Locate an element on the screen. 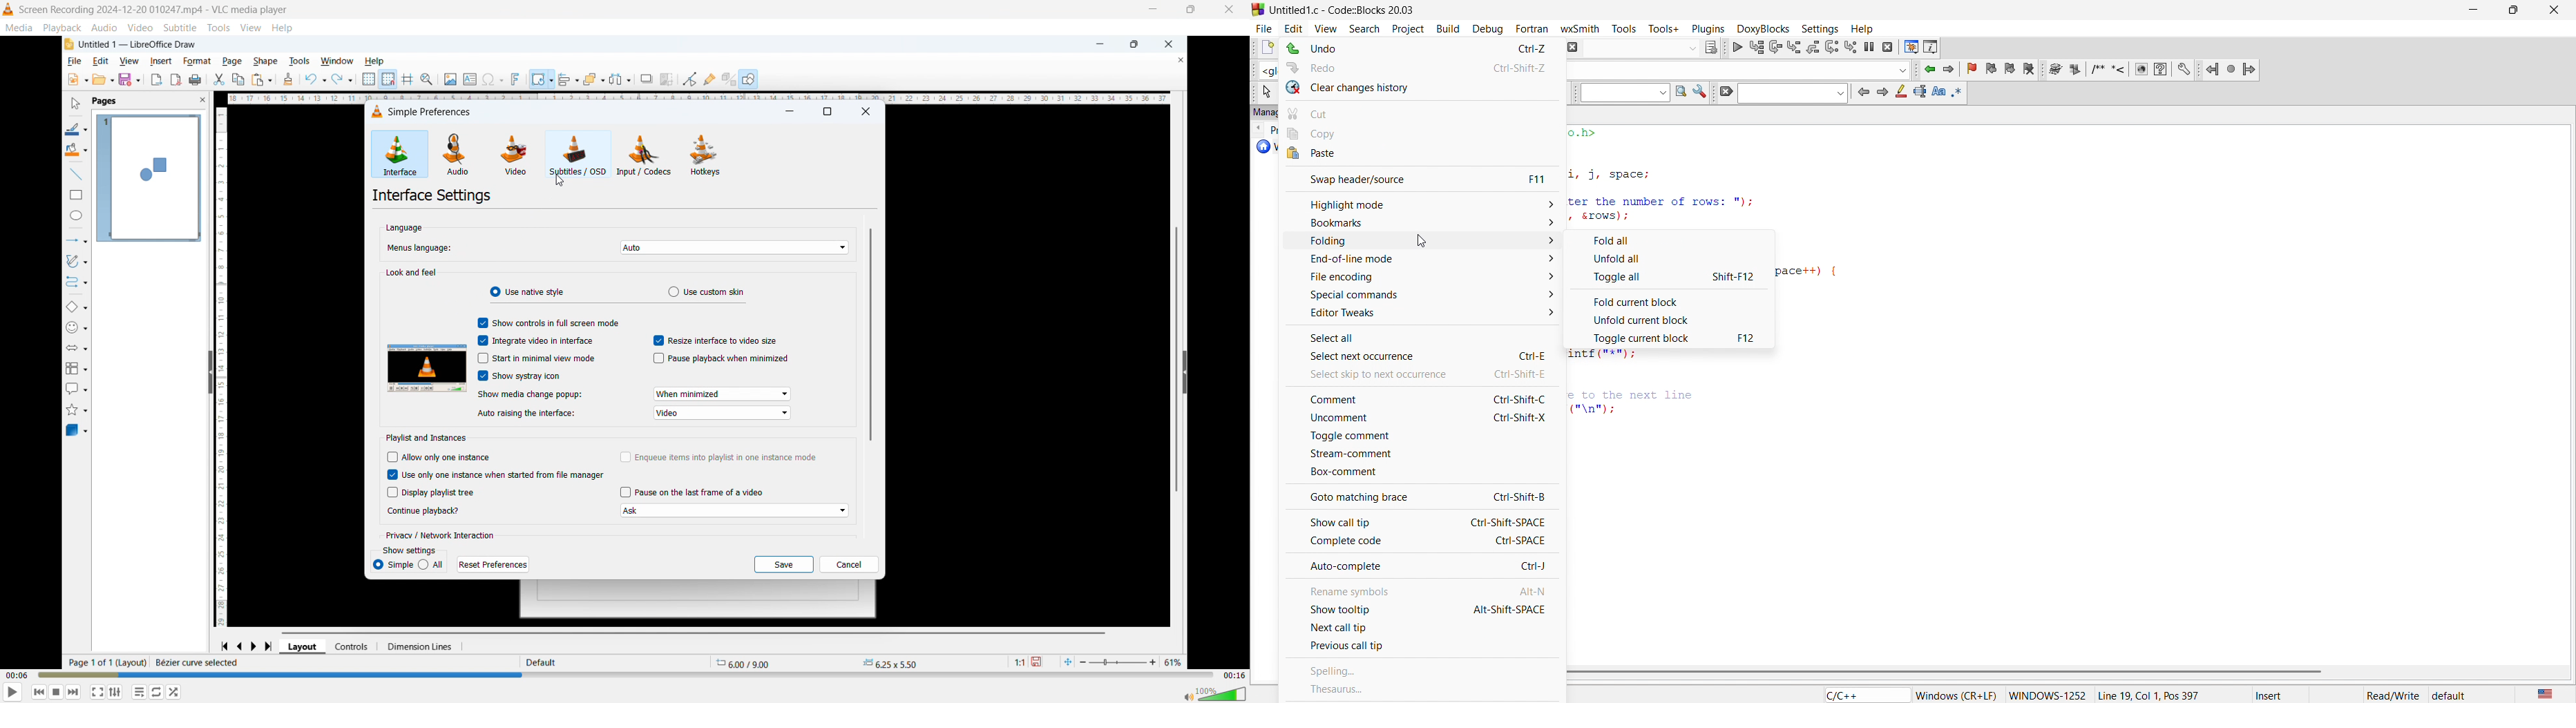  jump backward is located at coordinates (1931, 69).